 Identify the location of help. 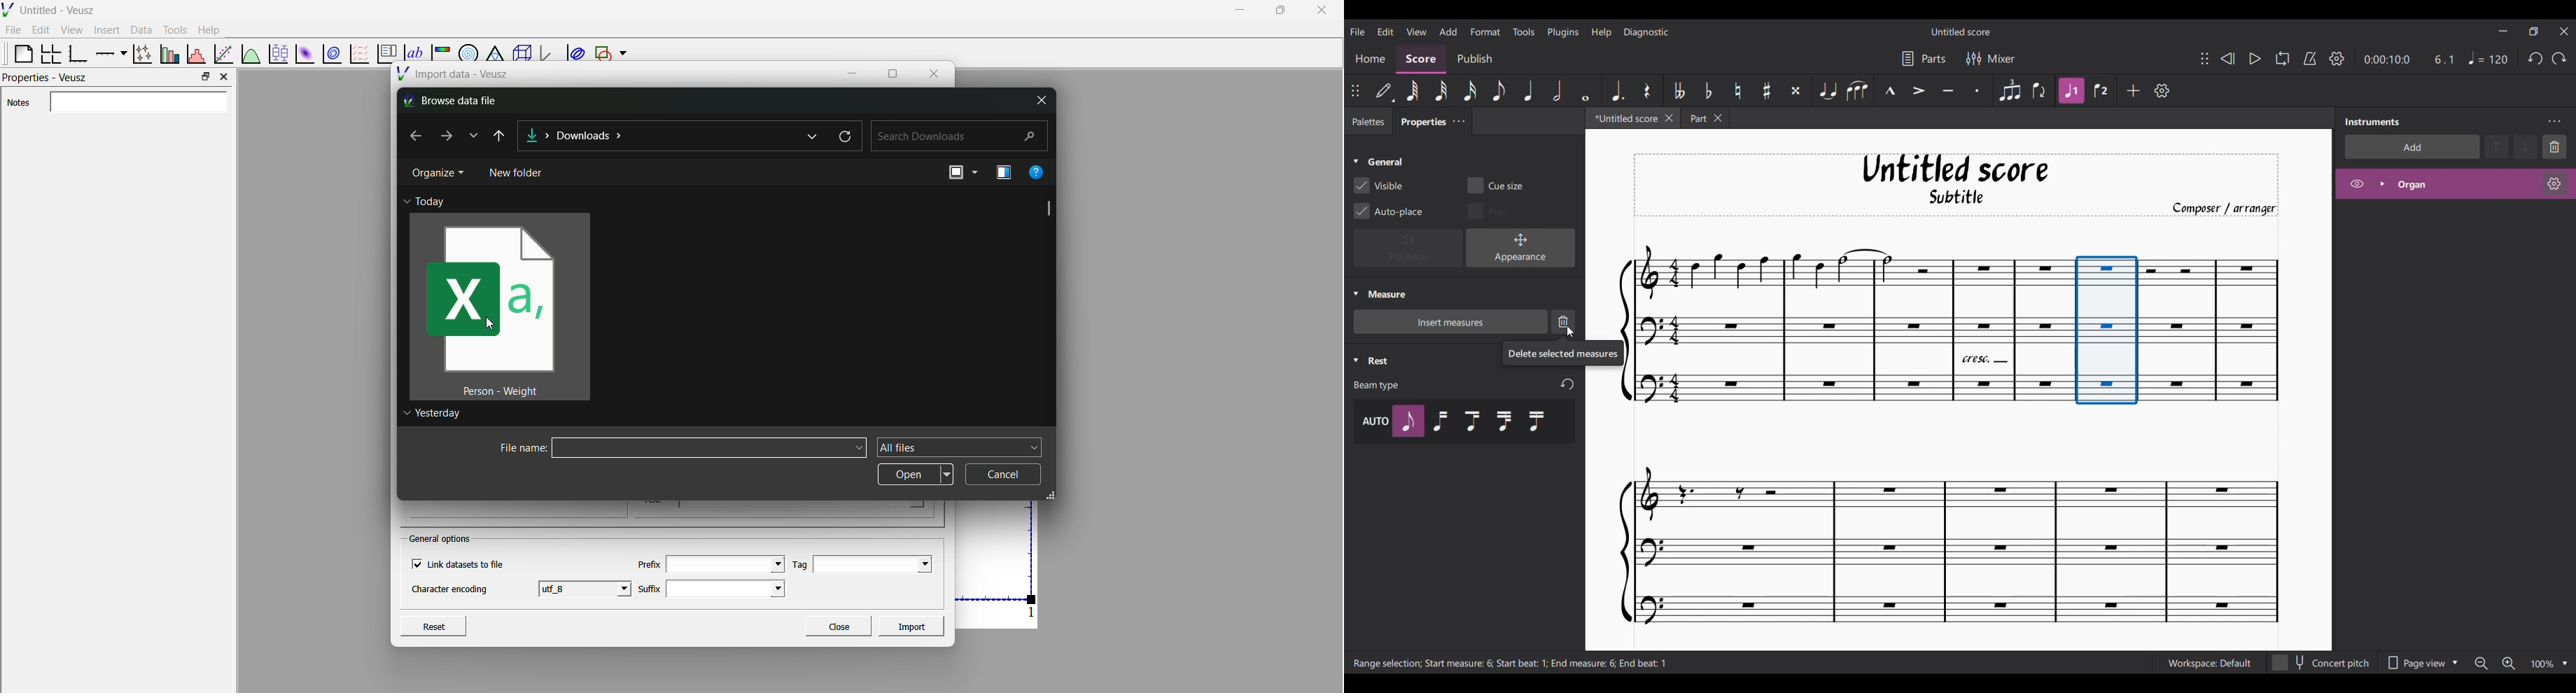
(209, 29).